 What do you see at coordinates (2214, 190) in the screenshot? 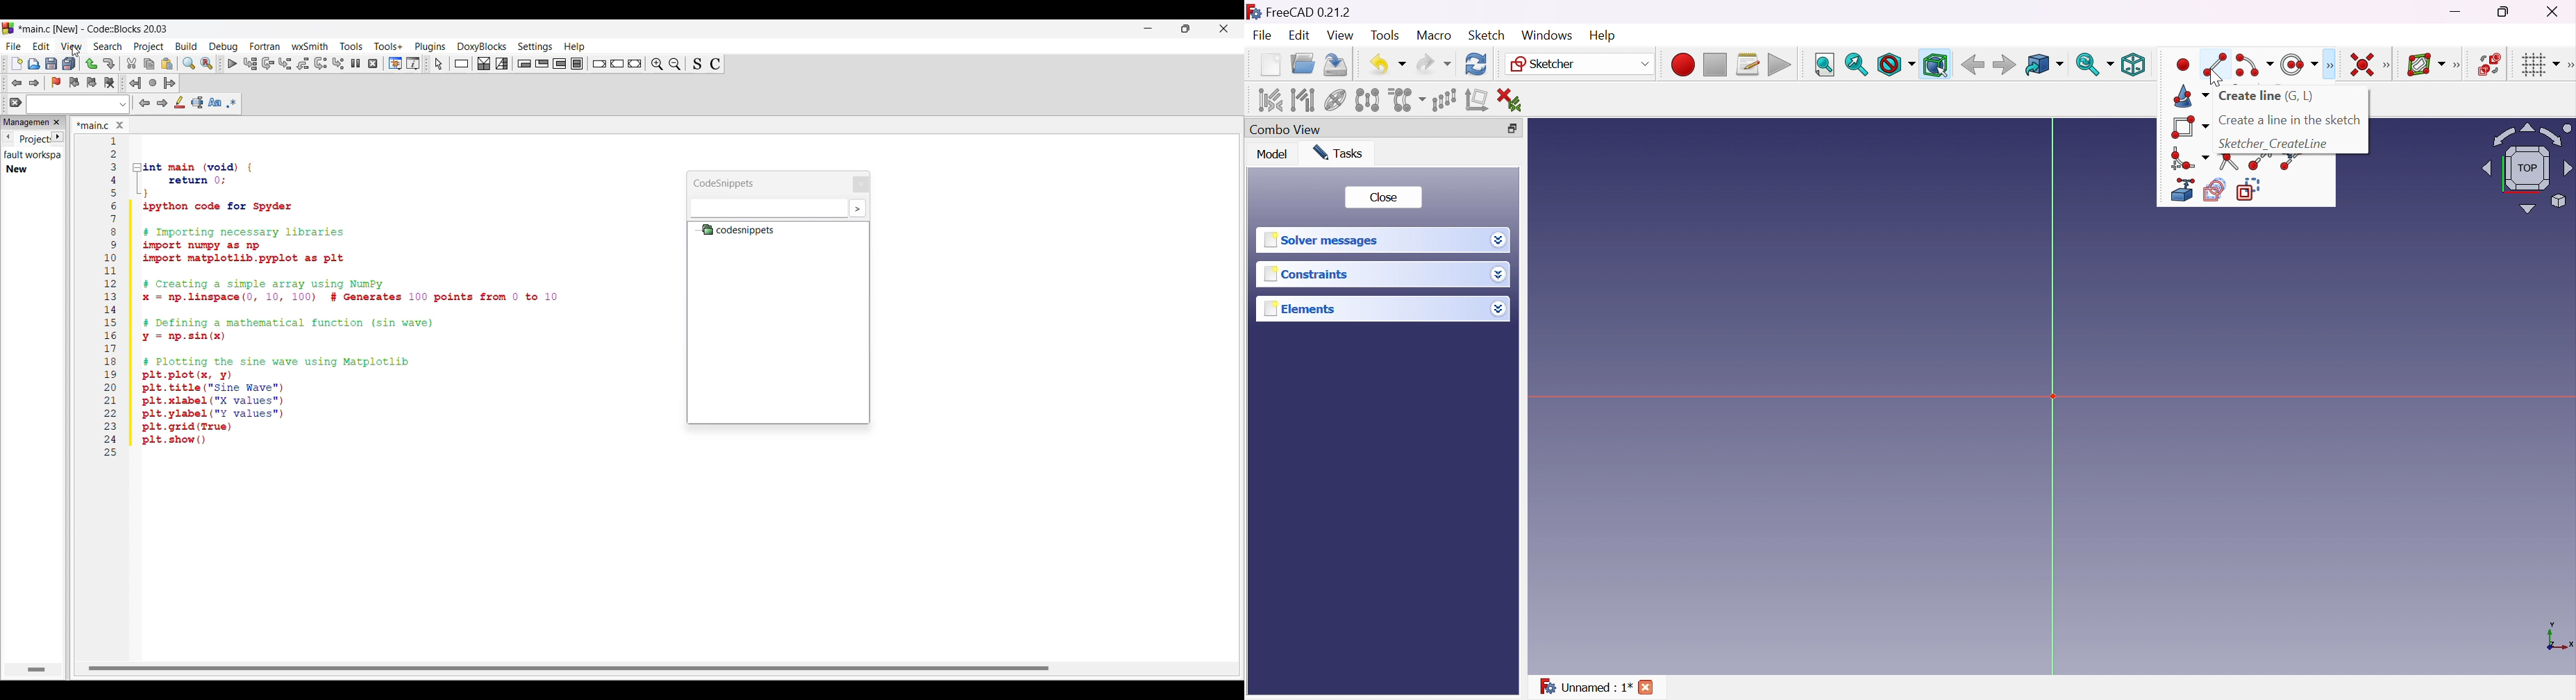
I see `Create carbon copy` at bounding box center [2214, 190].